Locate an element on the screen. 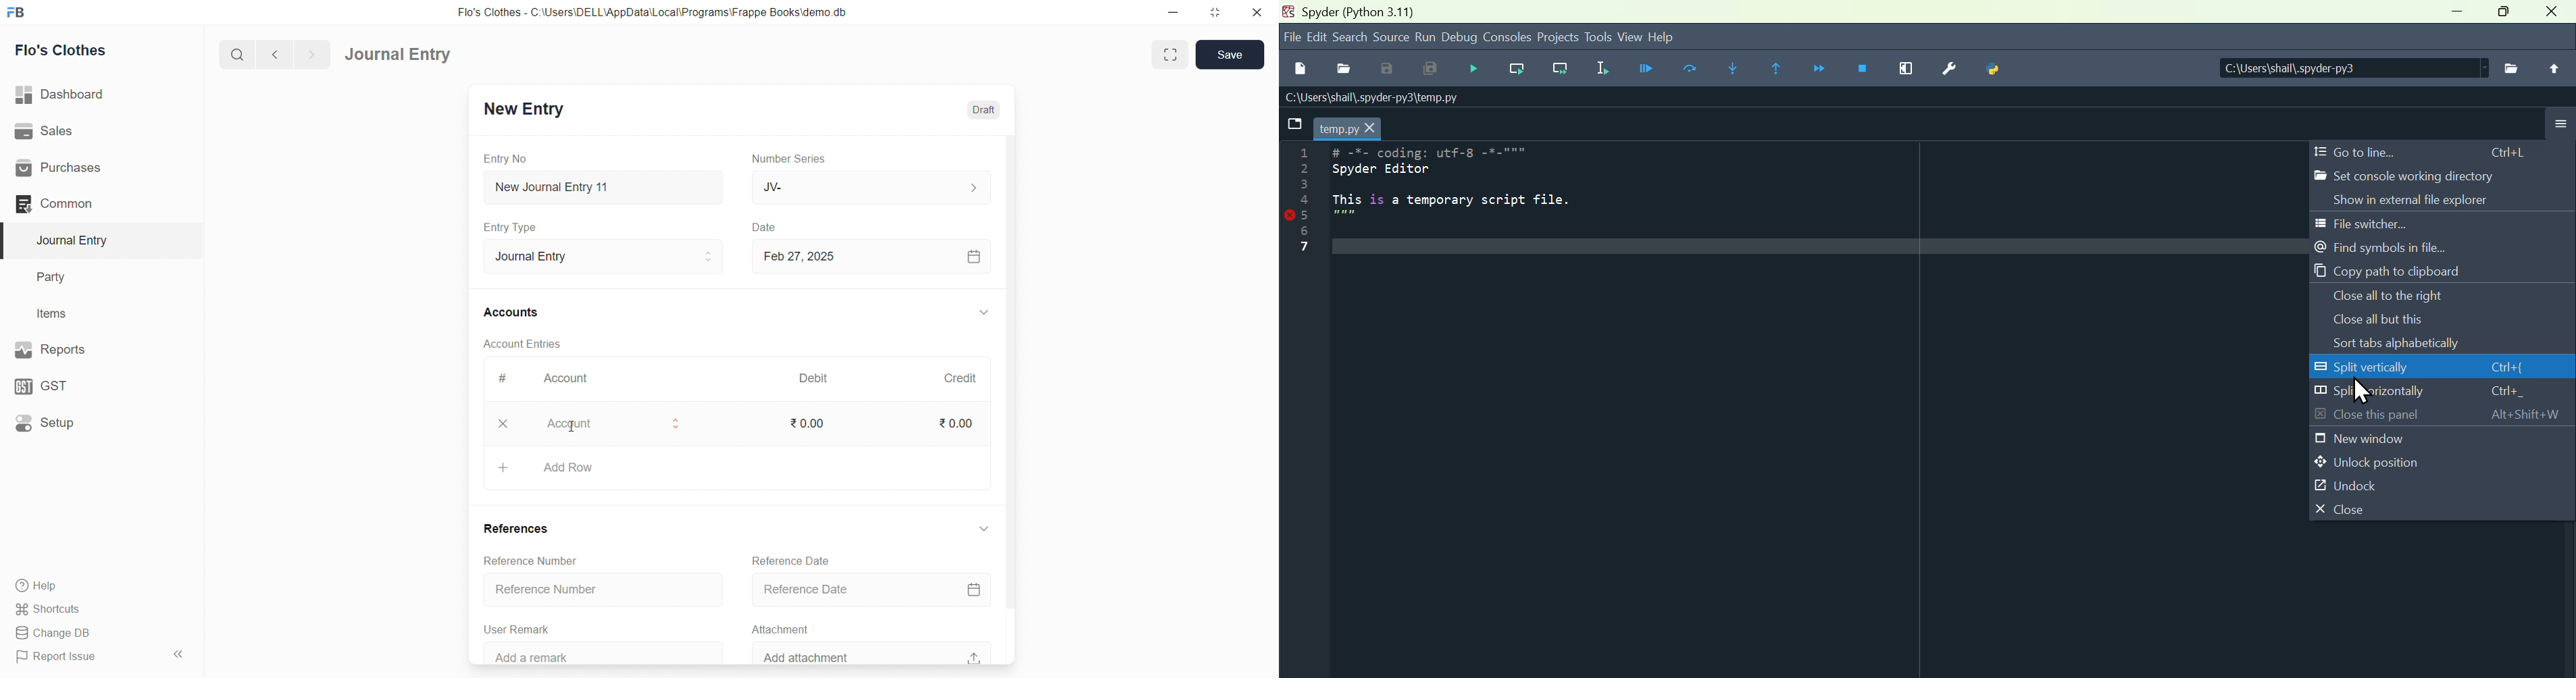 Image resolution: width=2576 pixels, height=700 pixels. Accounts is located at coordinates (512, 313).